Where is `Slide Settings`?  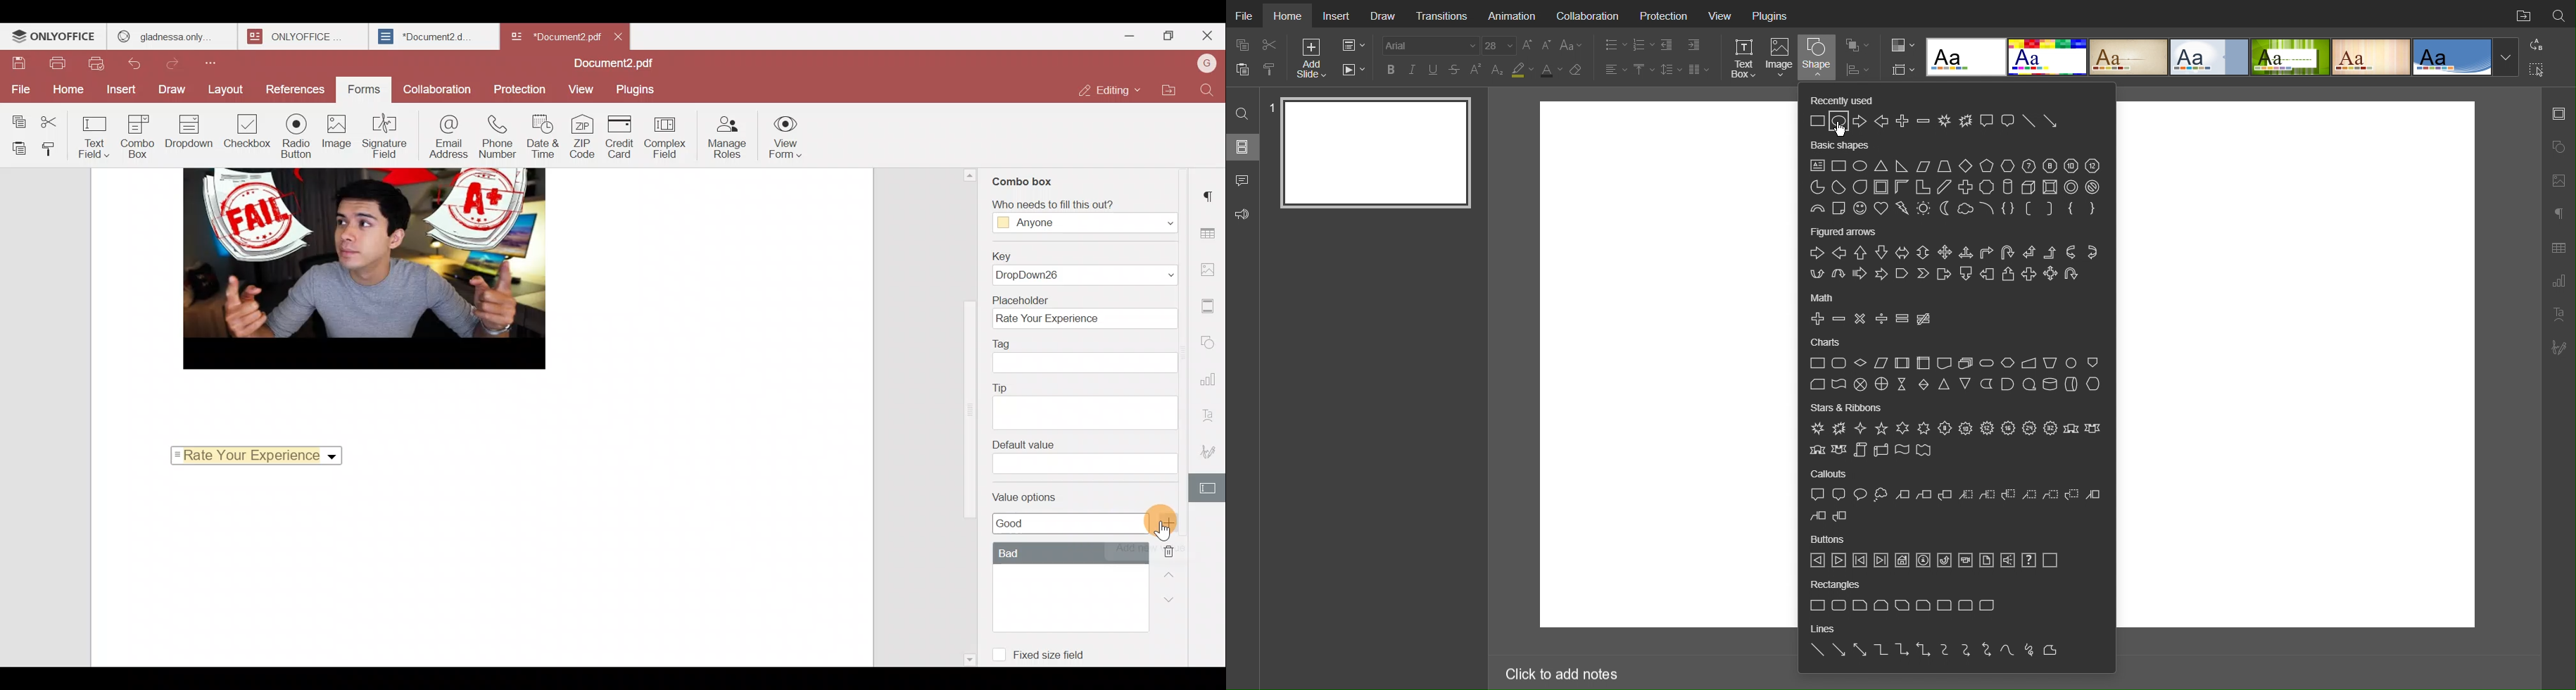 Slide Settings is located at coordinates (1900, 70).